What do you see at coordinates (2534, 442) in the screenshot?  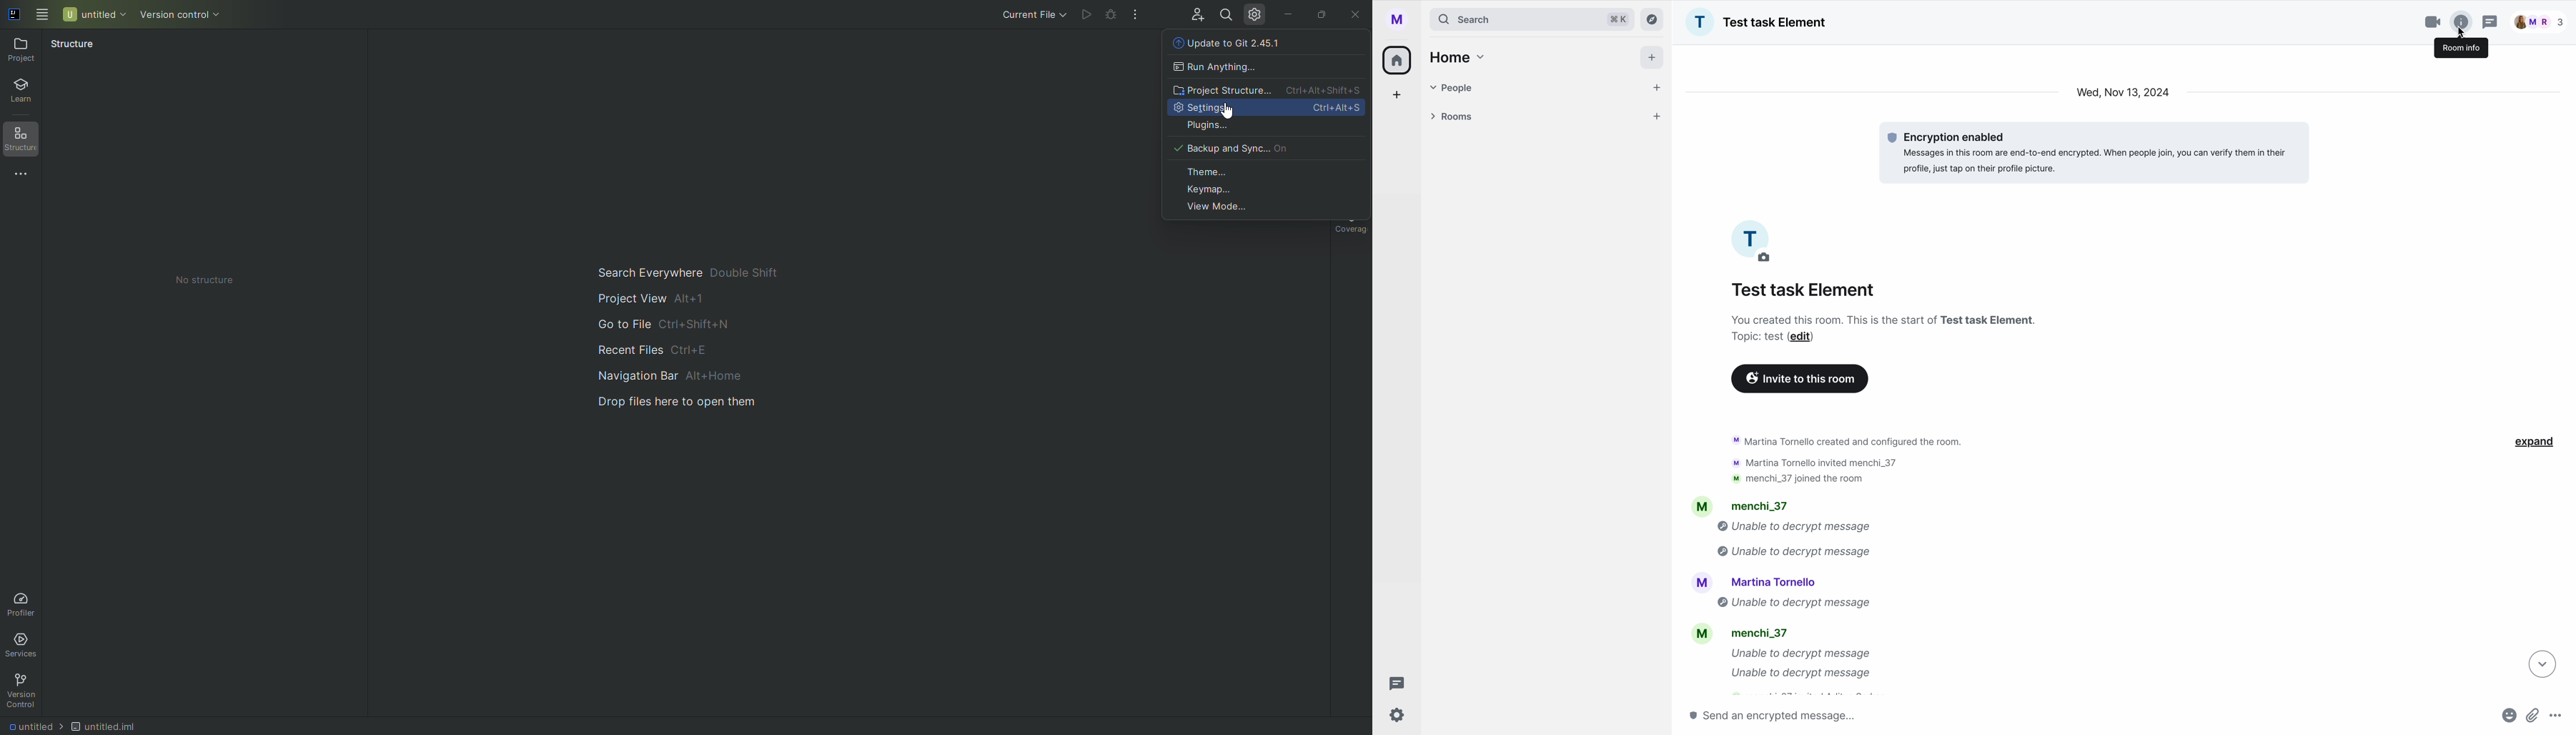 I see `expand button` at bounding box center [2534, 442].